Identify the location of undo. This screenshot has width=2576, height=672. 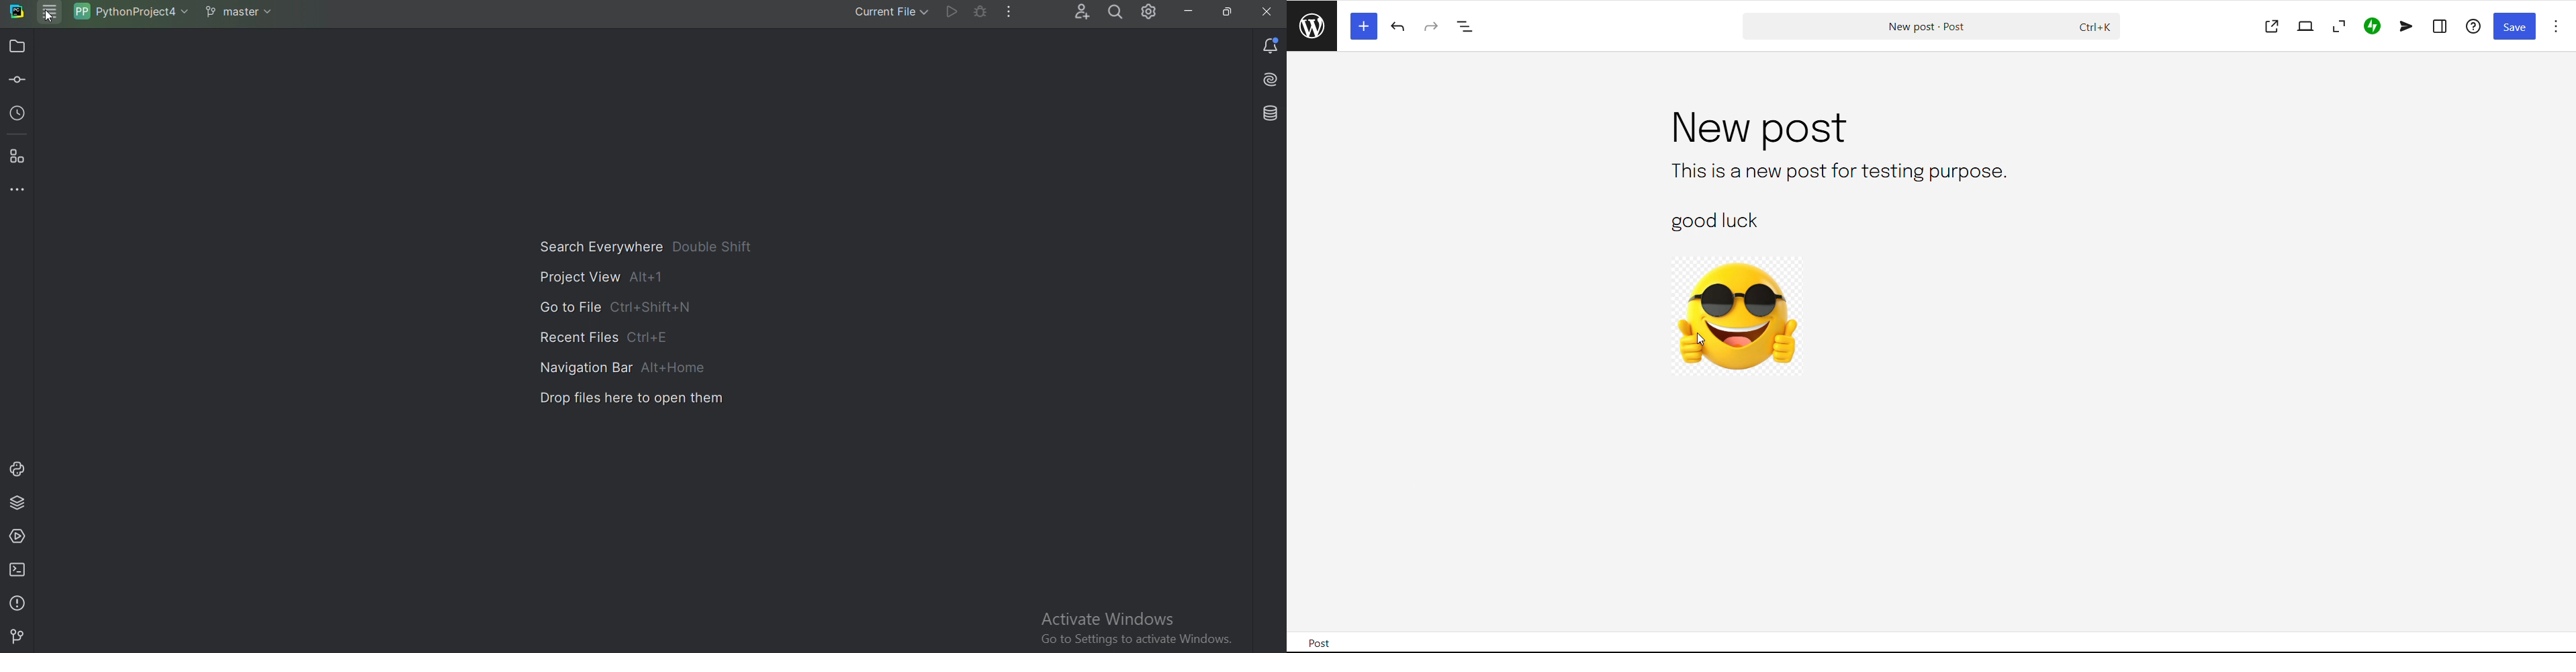
(1399, 27).